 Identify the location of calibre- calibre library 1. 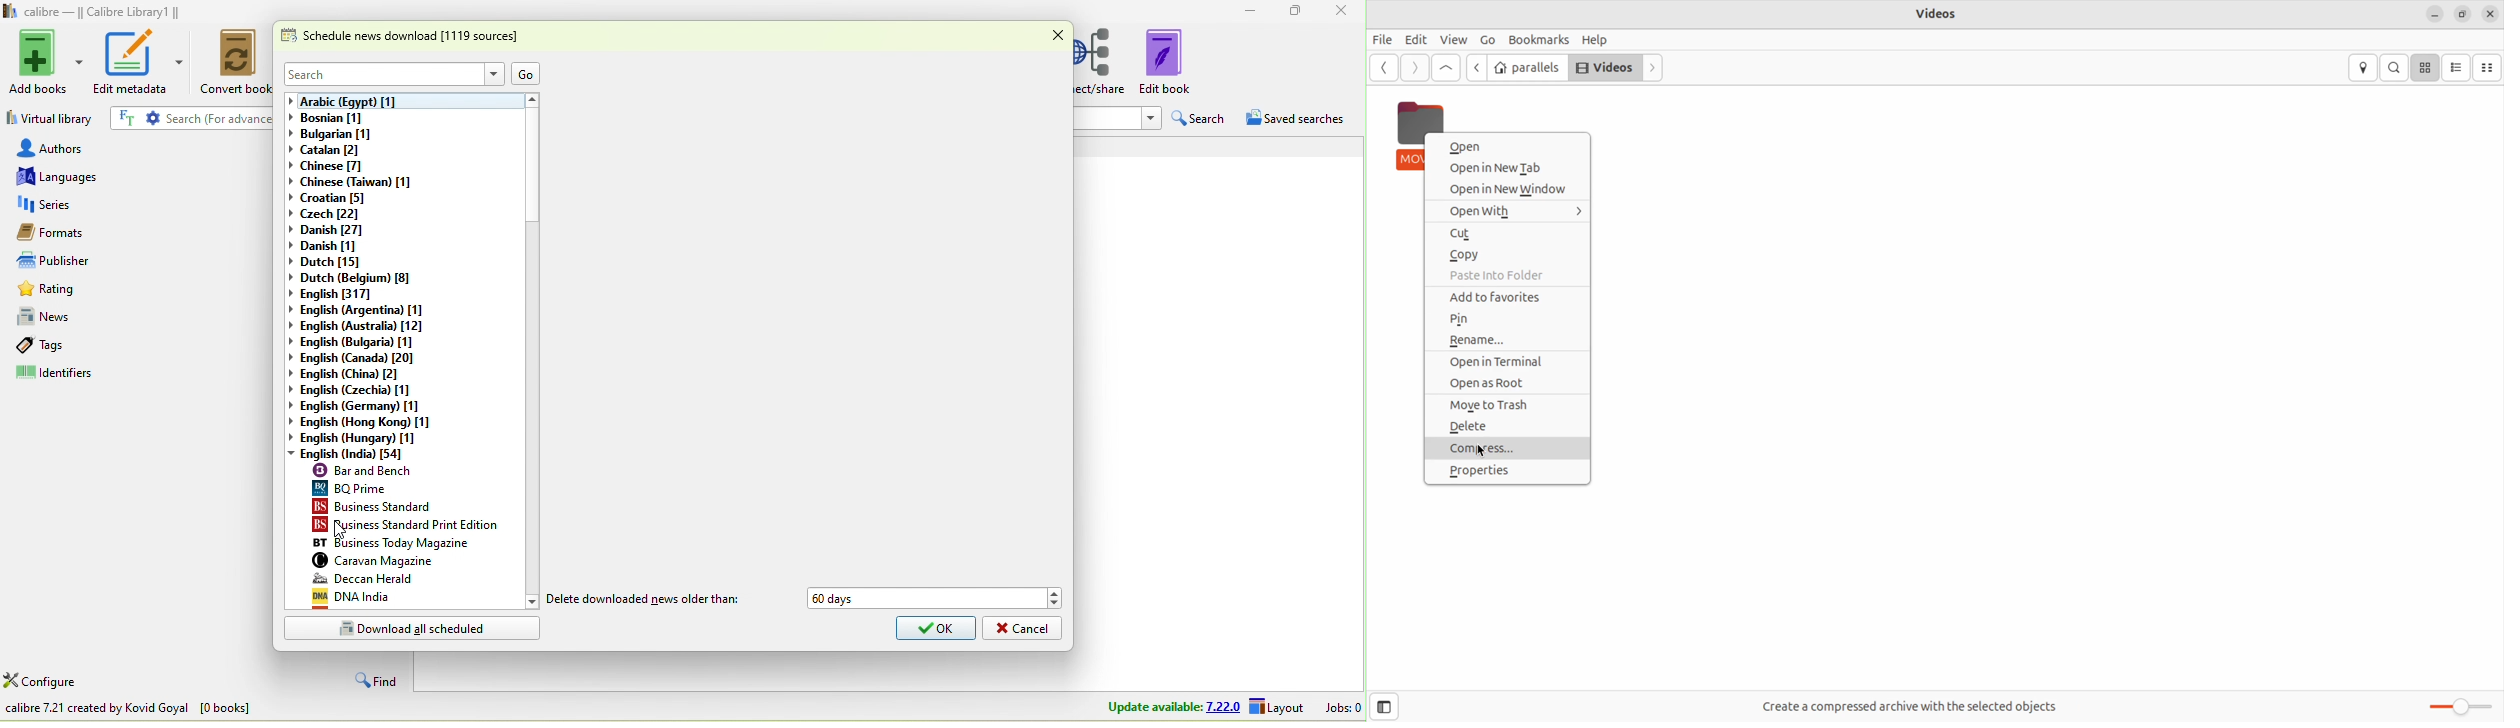
(103, 13).